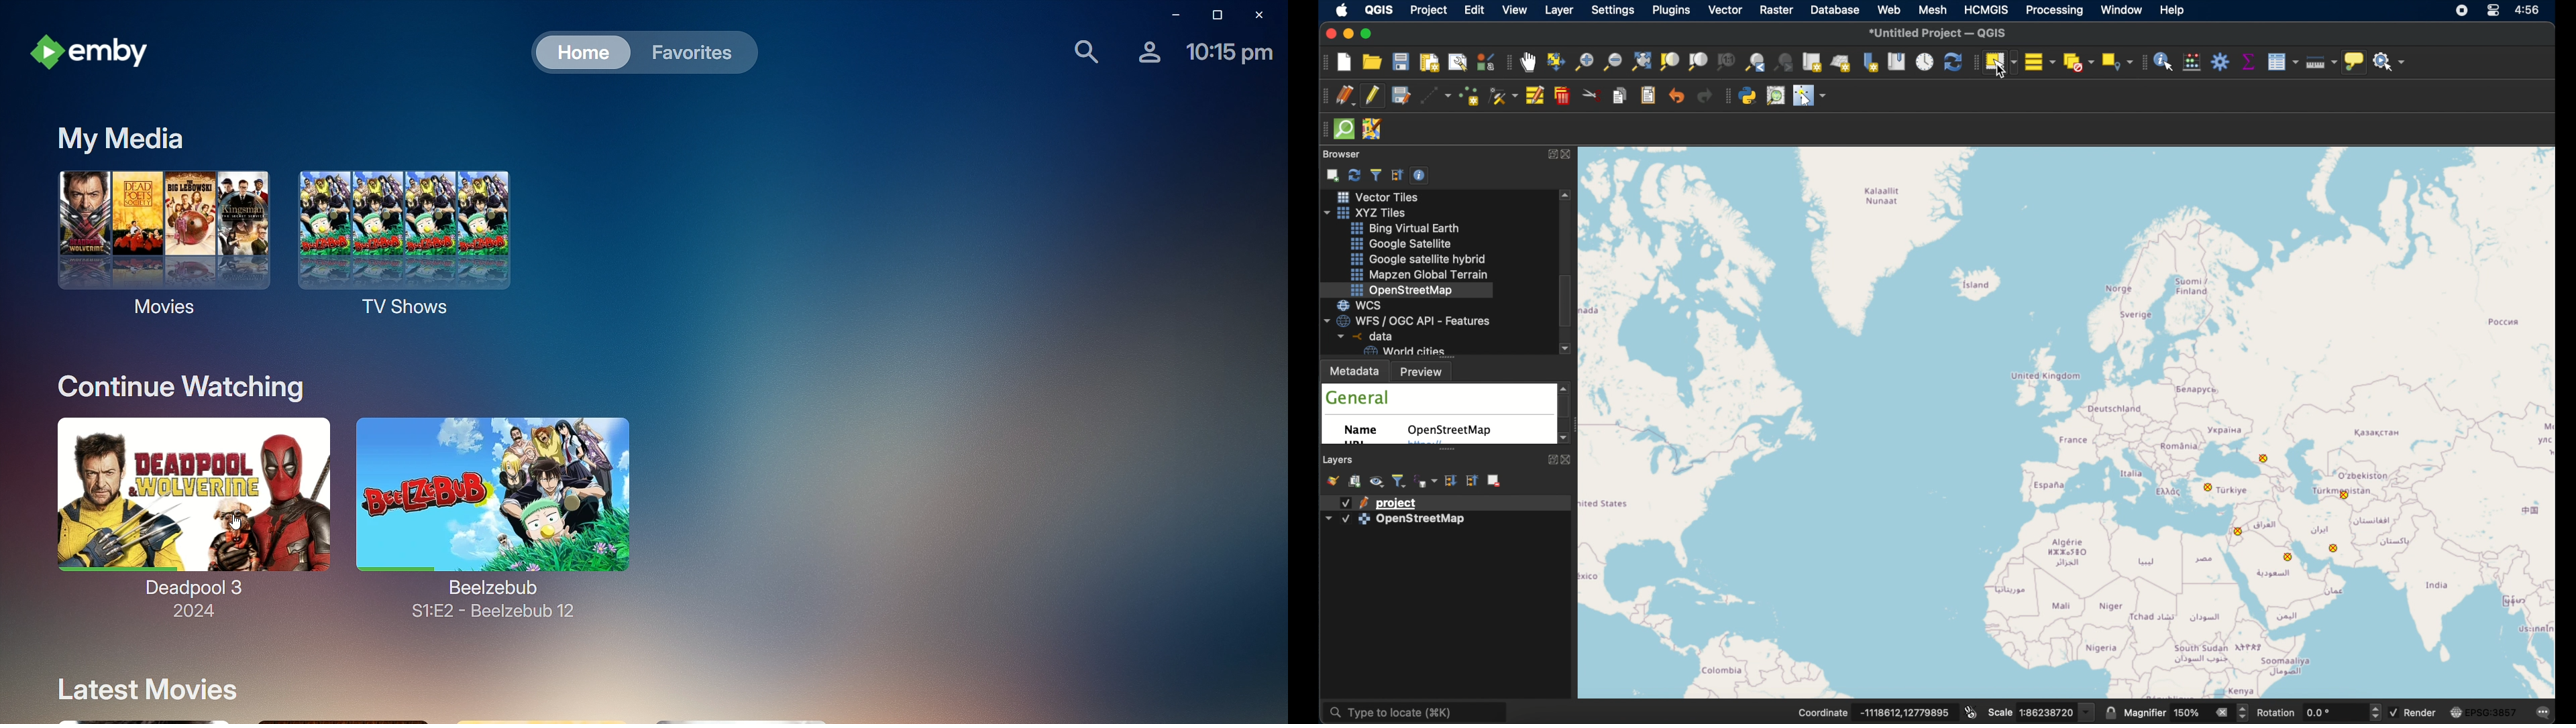  I want to click on collapse all, so click(1471, 480).